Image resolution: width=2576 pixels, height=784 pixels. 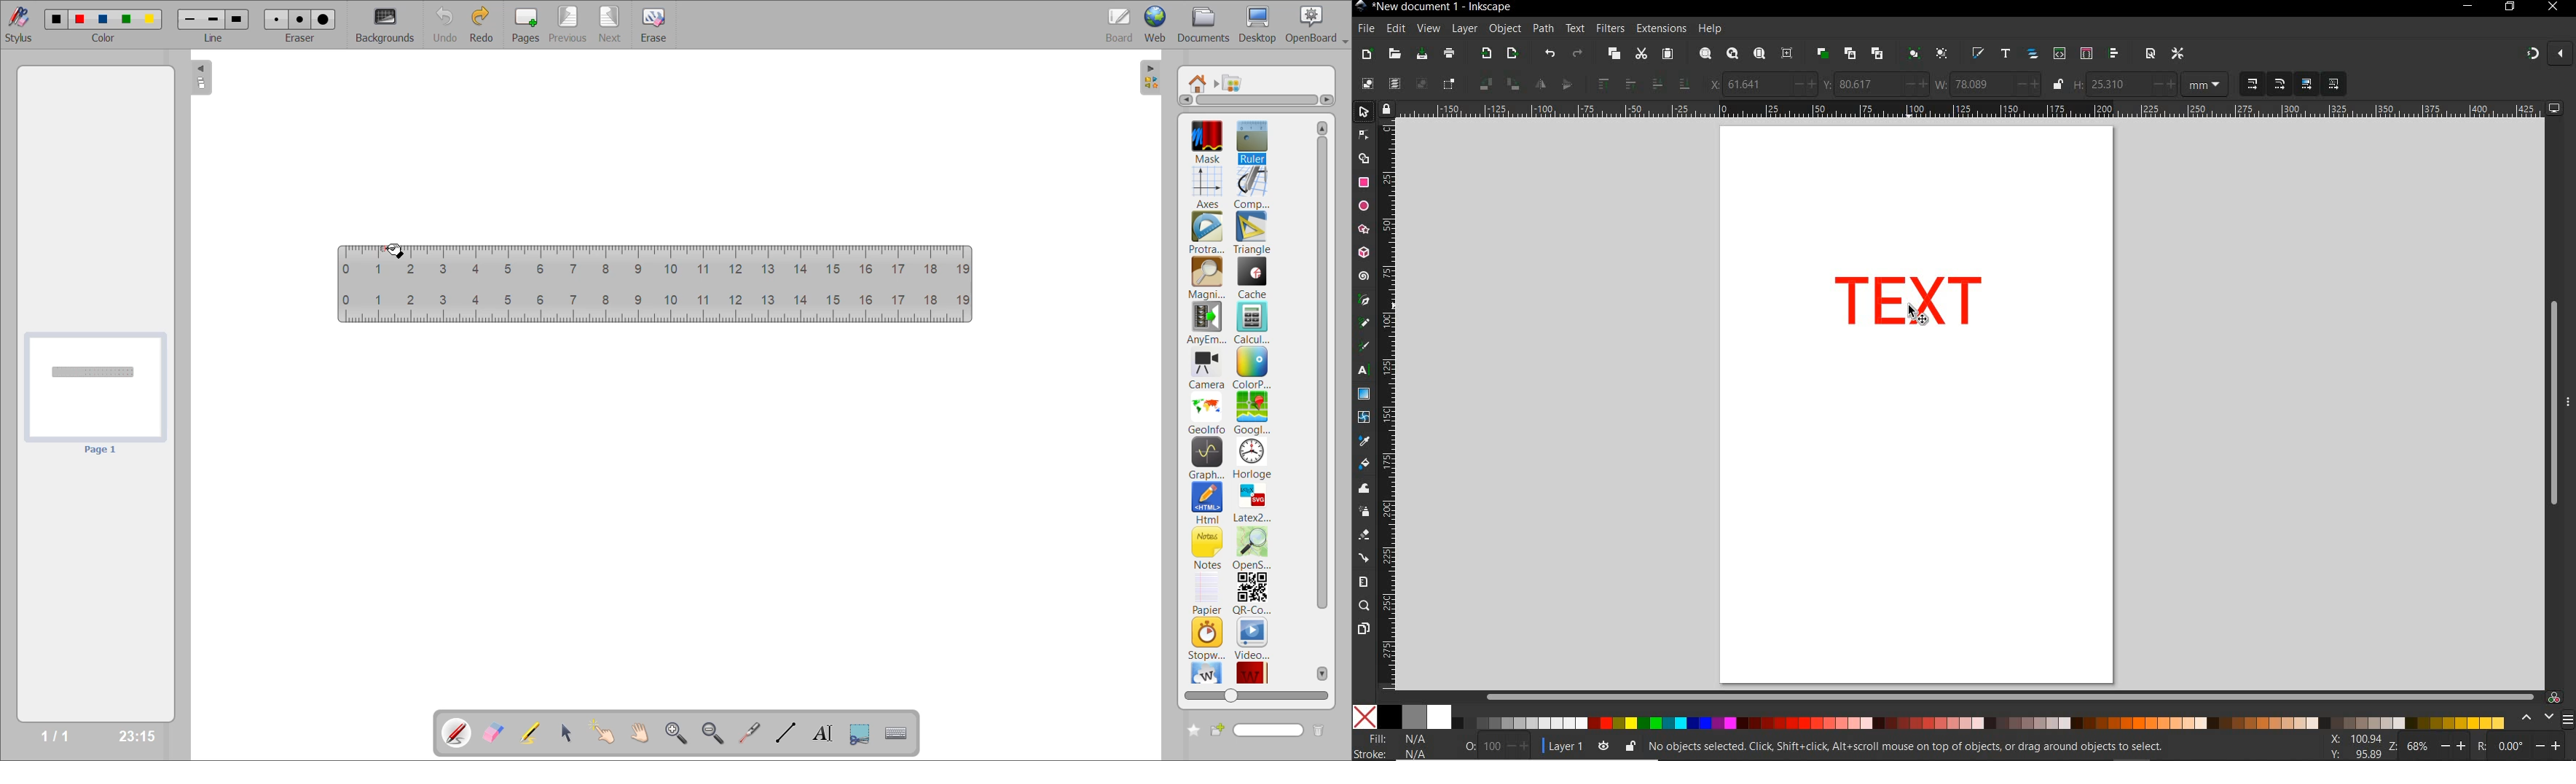 What do you see at coordinates (1323, 400) in the screenshot?
I see `vertical scroll bar` at bounding box center [1323, 400].